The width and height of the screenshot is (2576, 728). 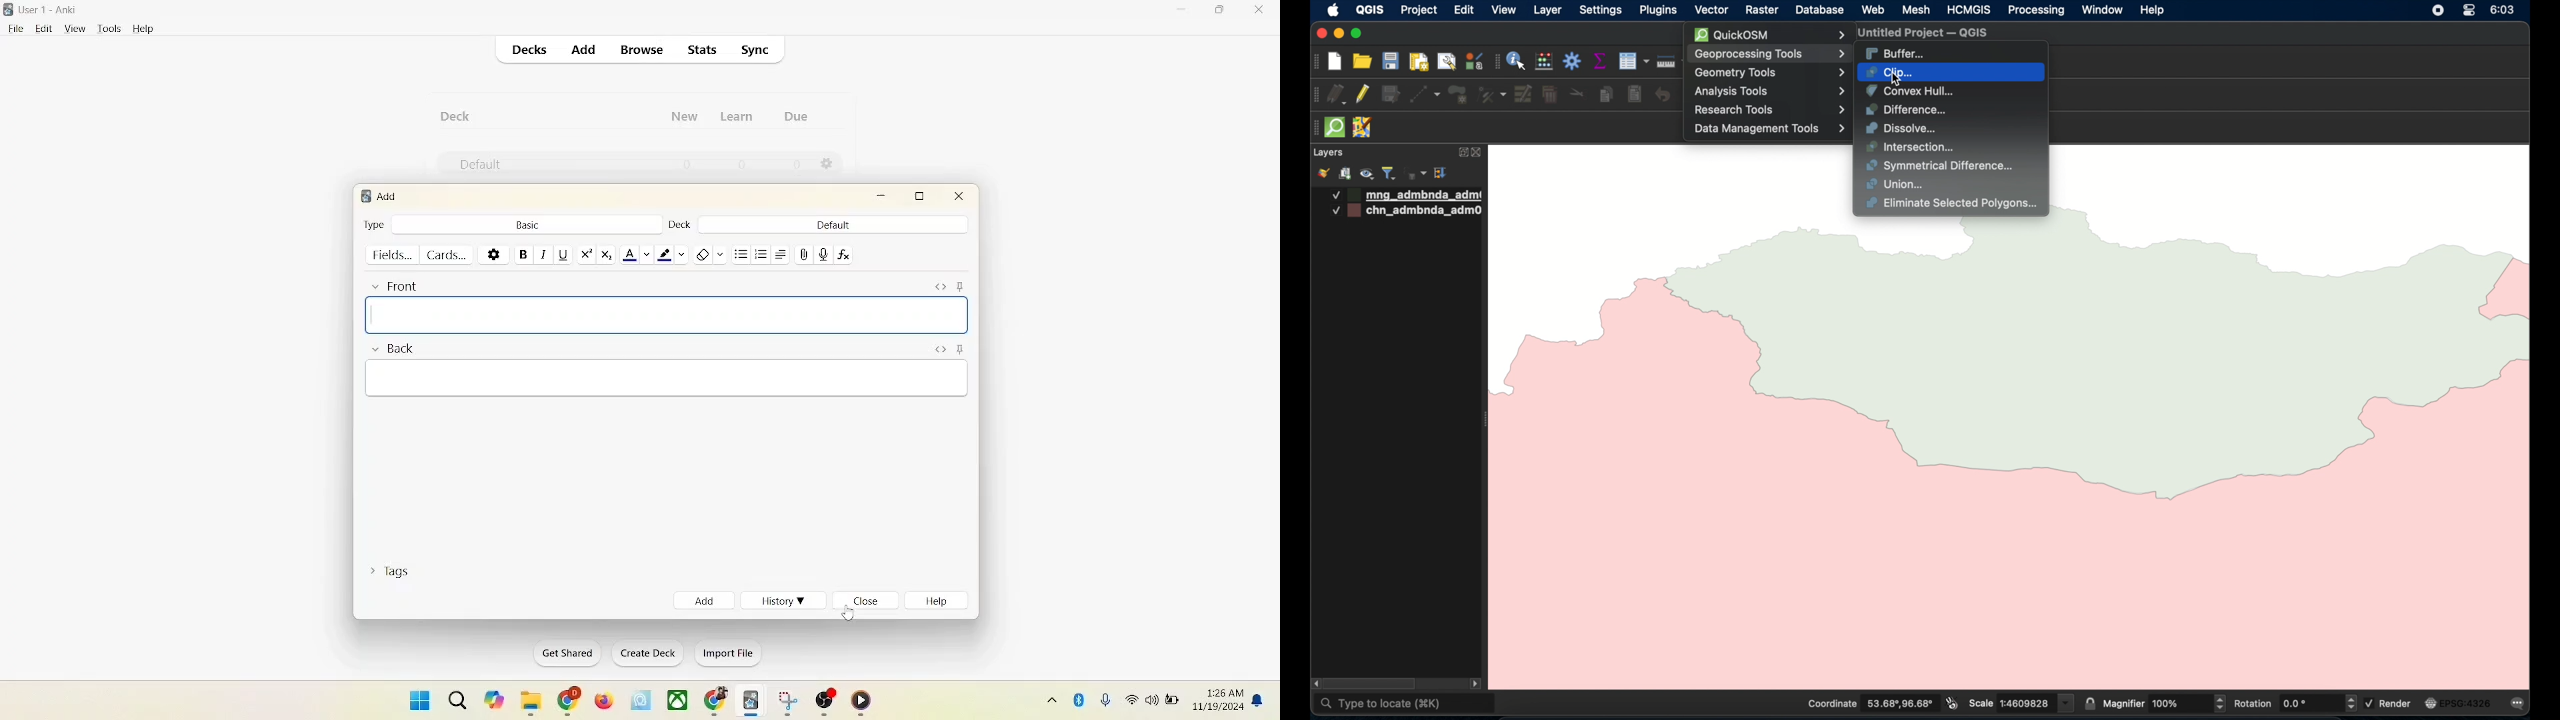 I want to click on sticky, so click(x=959, y=350).